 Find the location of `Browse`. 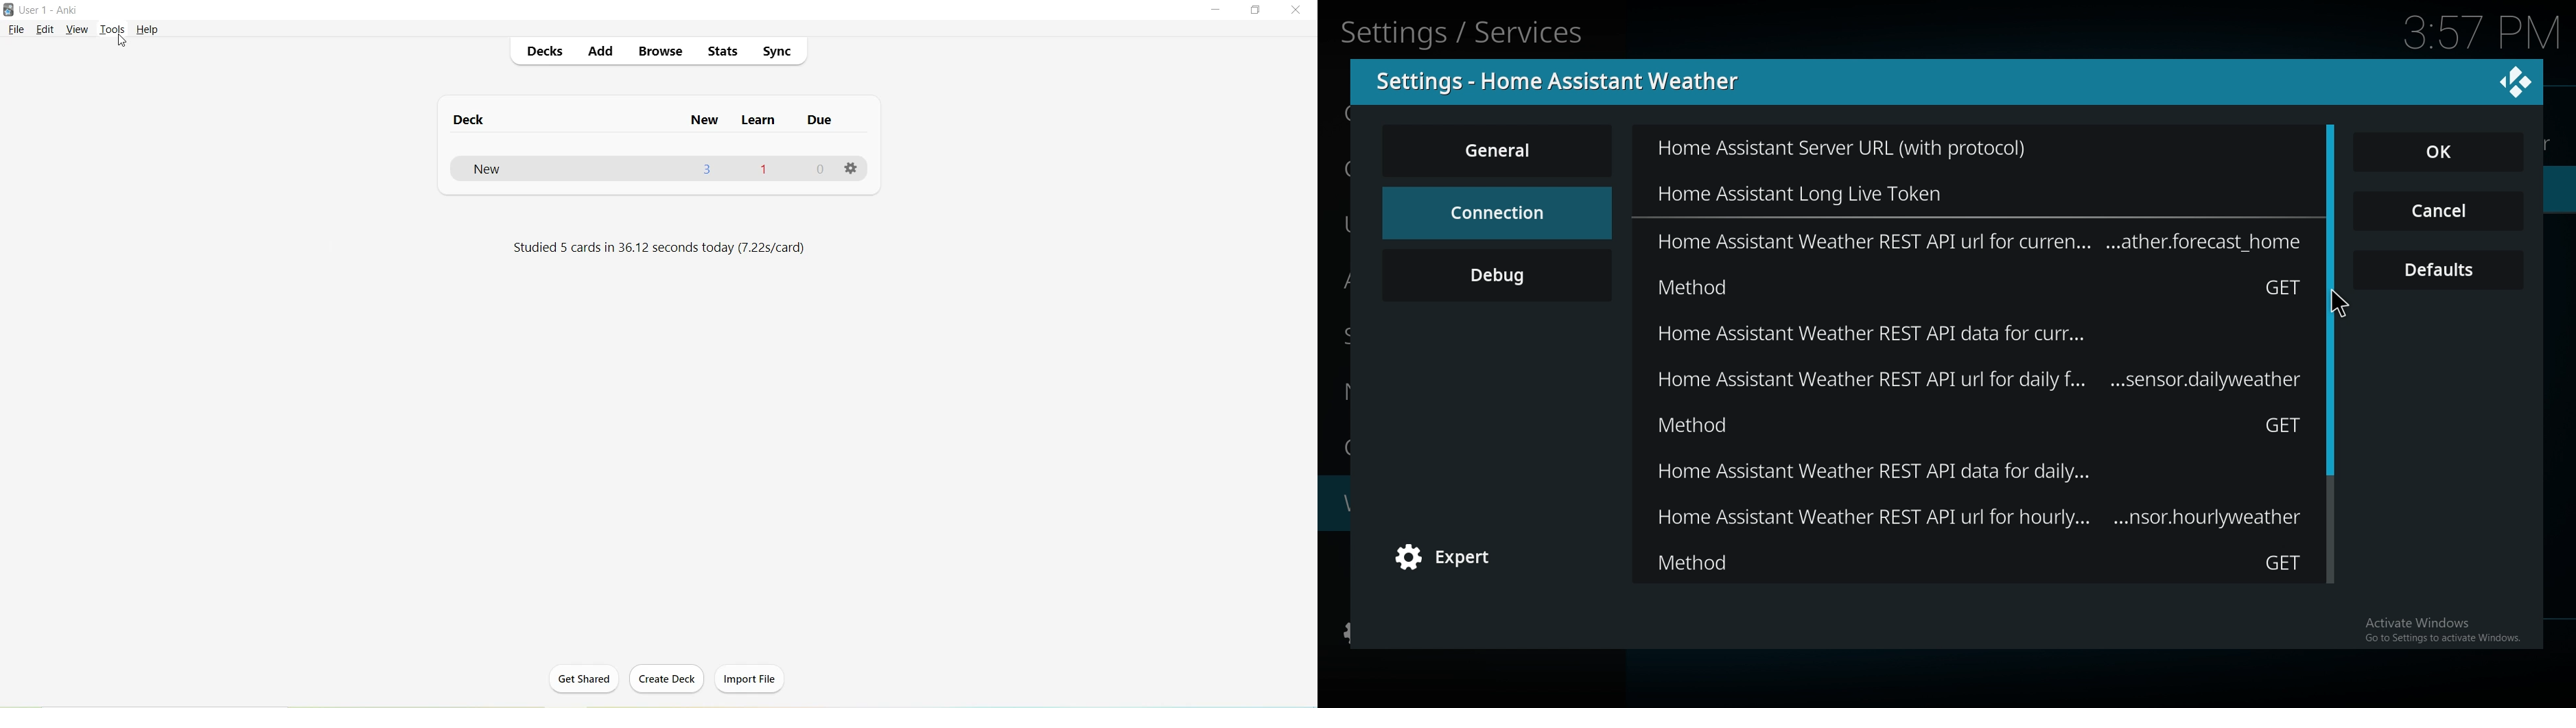

Browse is located at coordinates (661, 51).